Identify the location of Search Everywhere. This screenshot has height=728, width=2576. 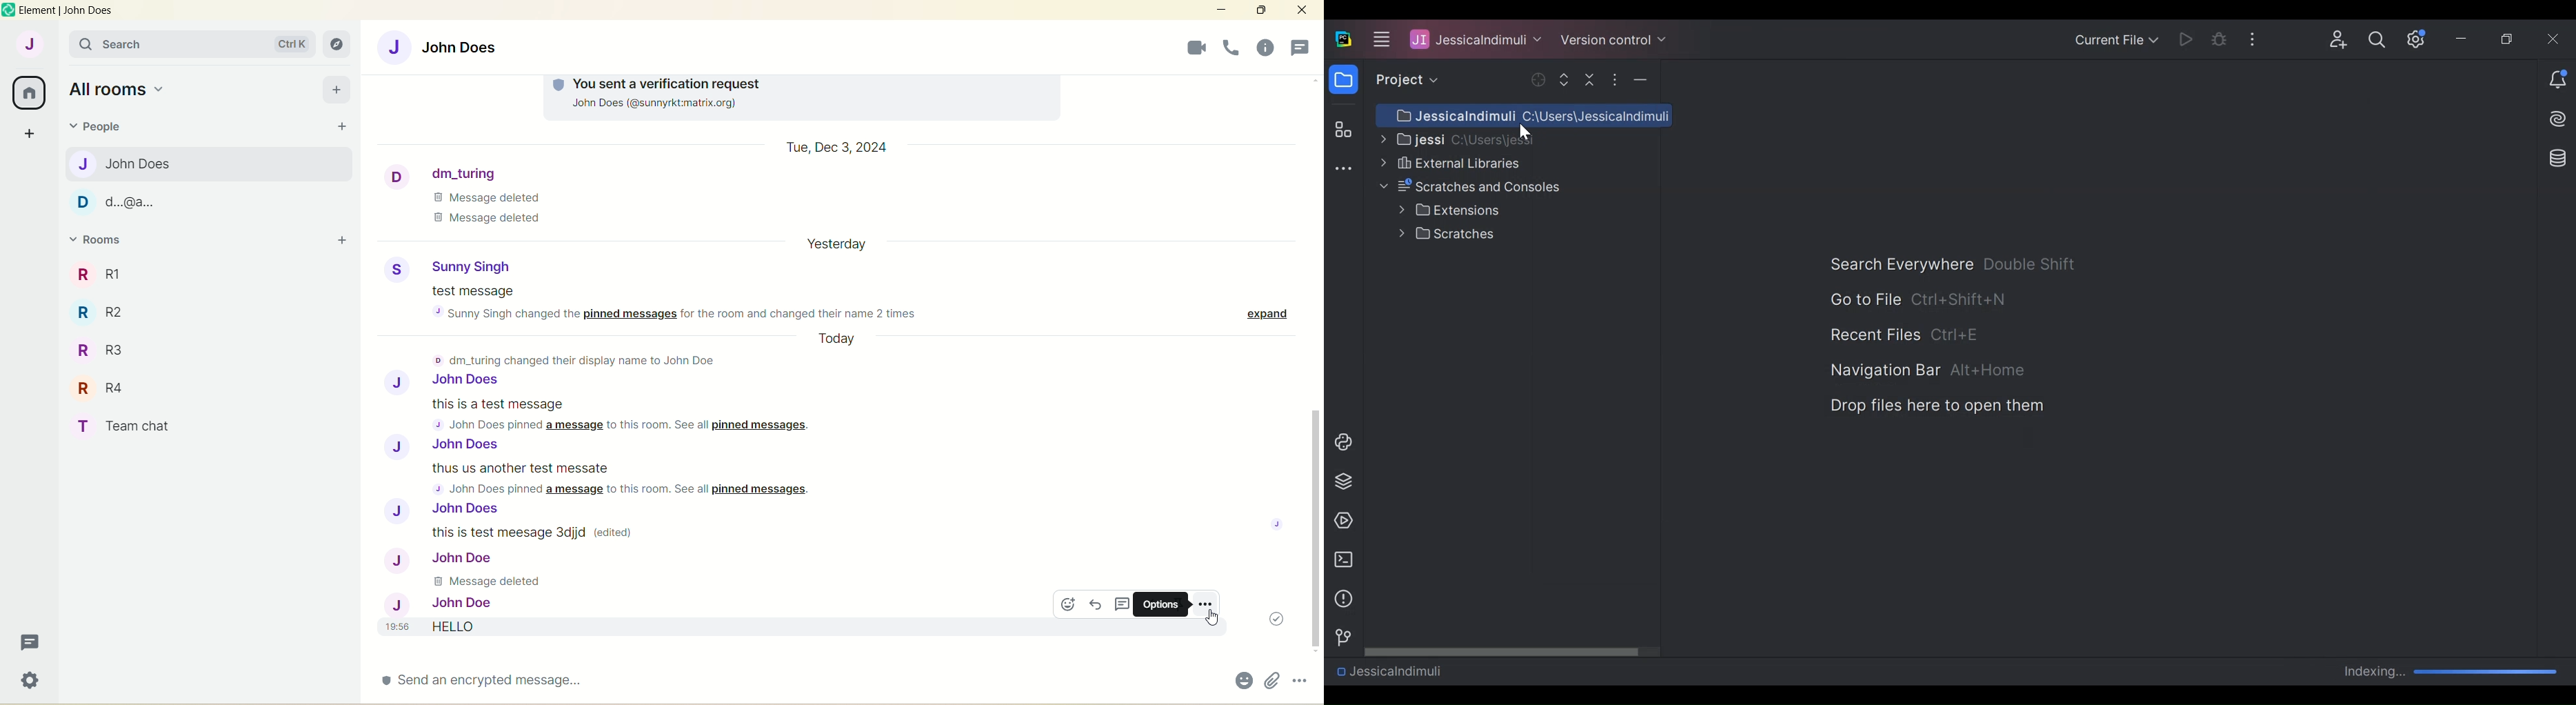
(1901, 264).